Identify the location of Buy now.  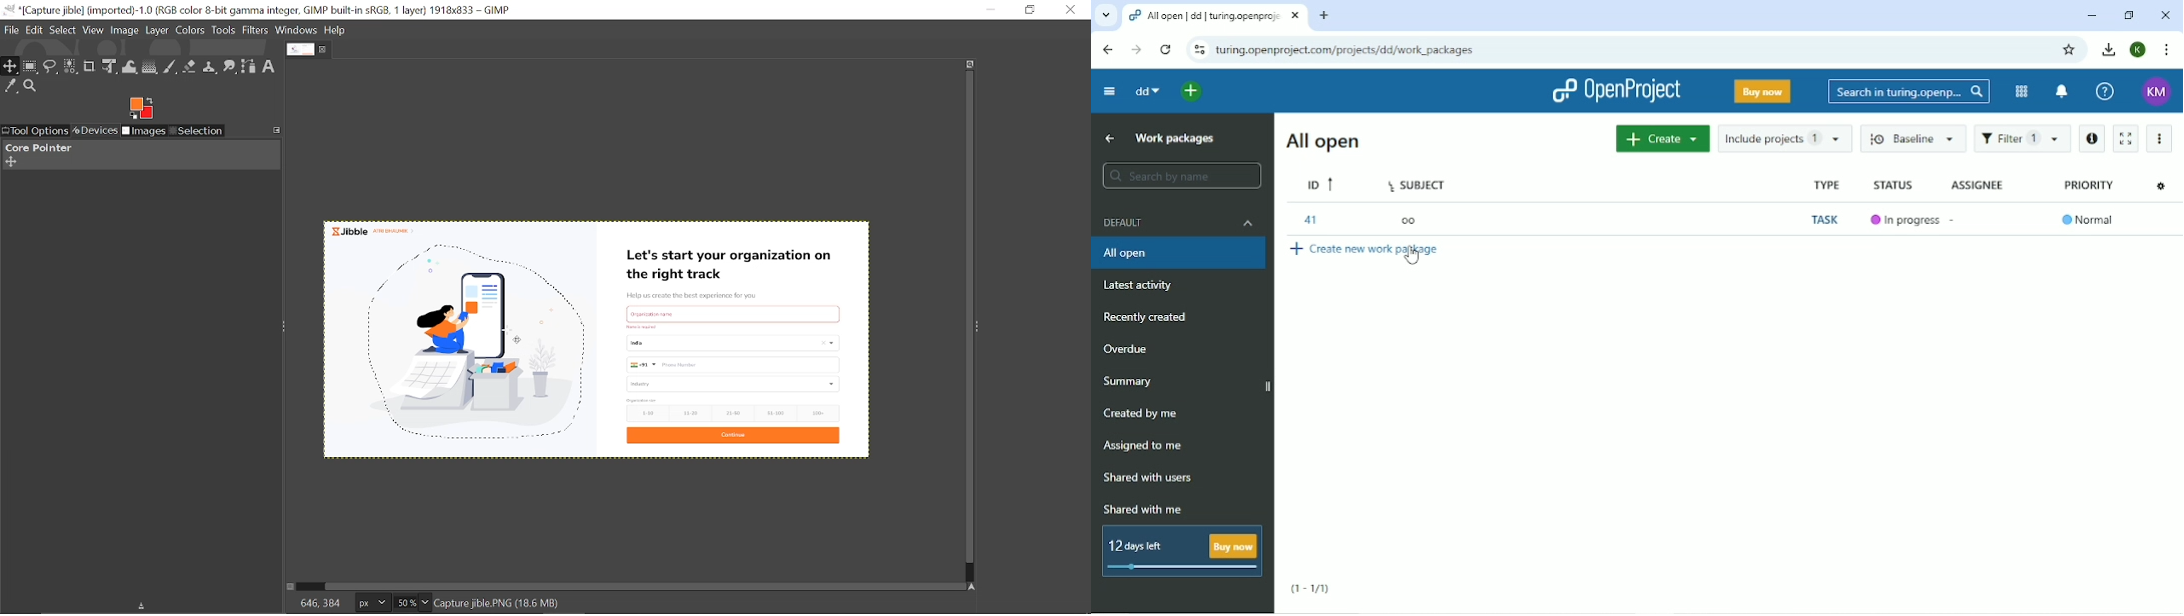
(1761, 93).